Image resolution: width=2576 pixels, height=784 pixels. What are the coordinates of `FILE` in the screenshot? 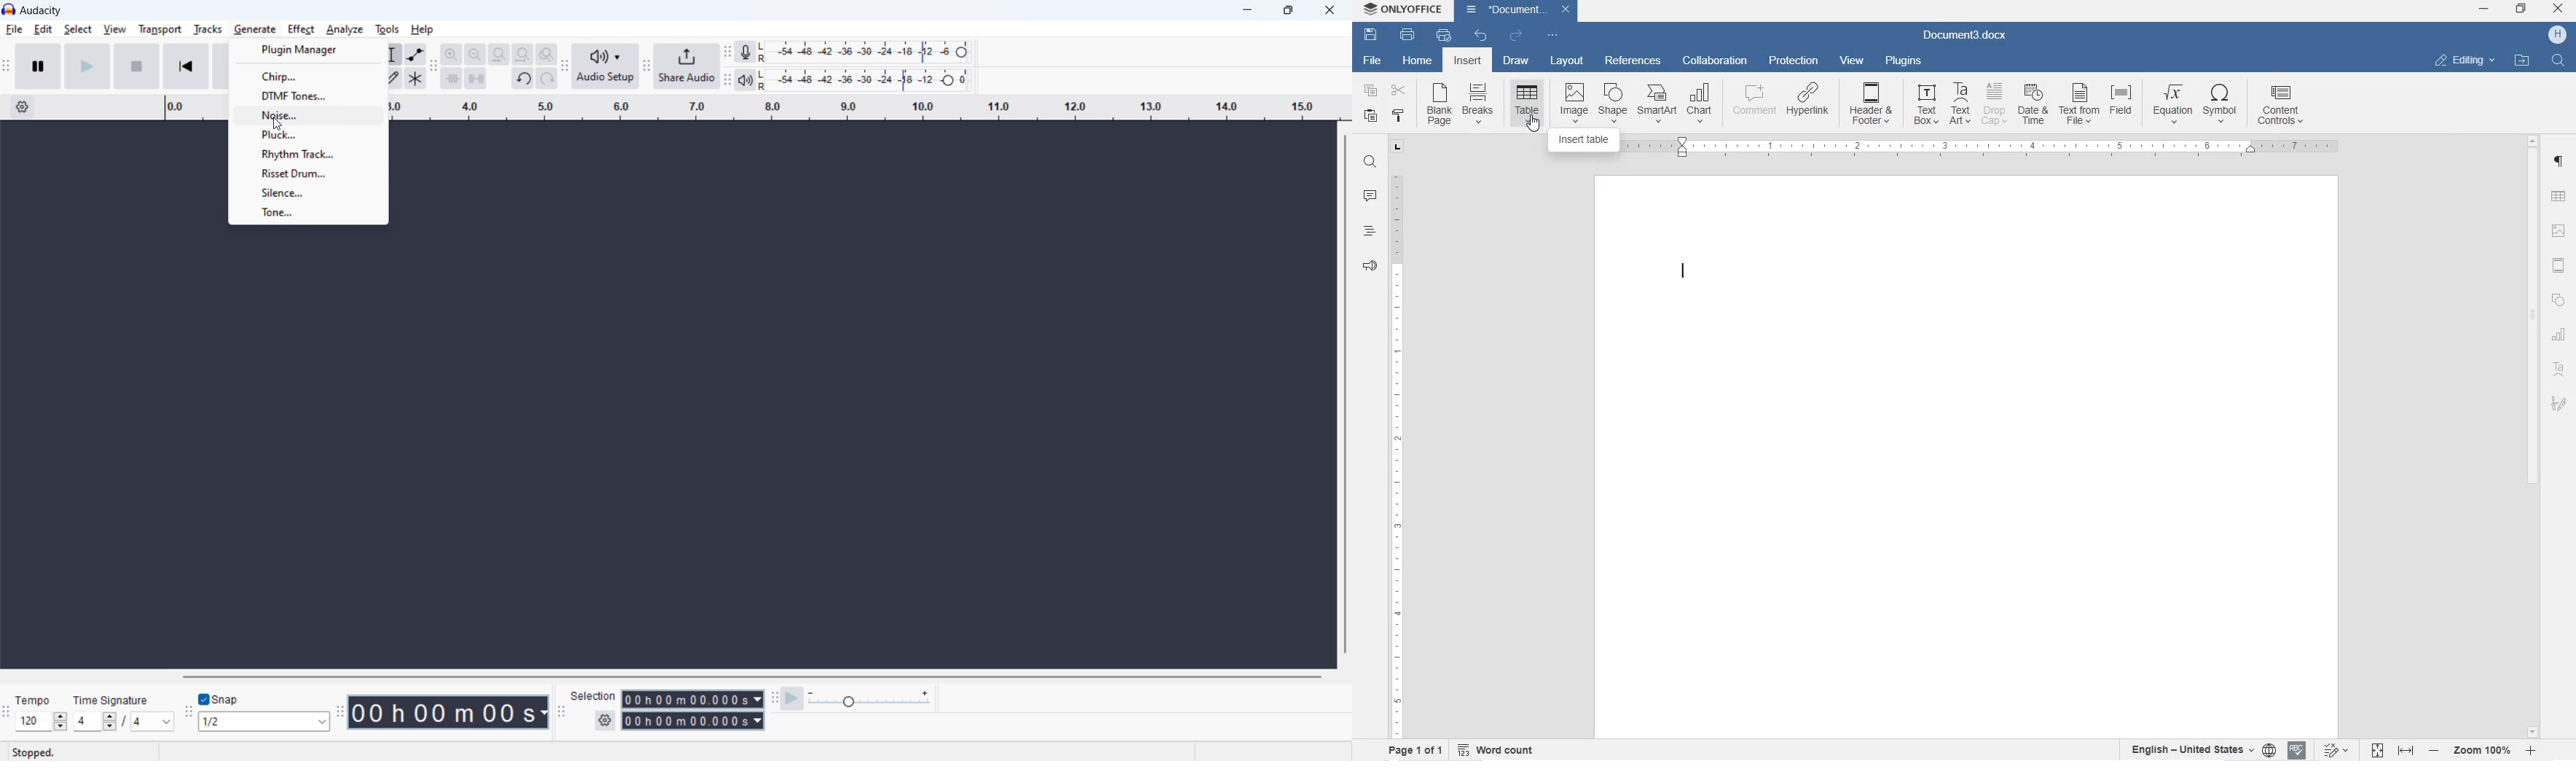 It's located at (1369, 61).